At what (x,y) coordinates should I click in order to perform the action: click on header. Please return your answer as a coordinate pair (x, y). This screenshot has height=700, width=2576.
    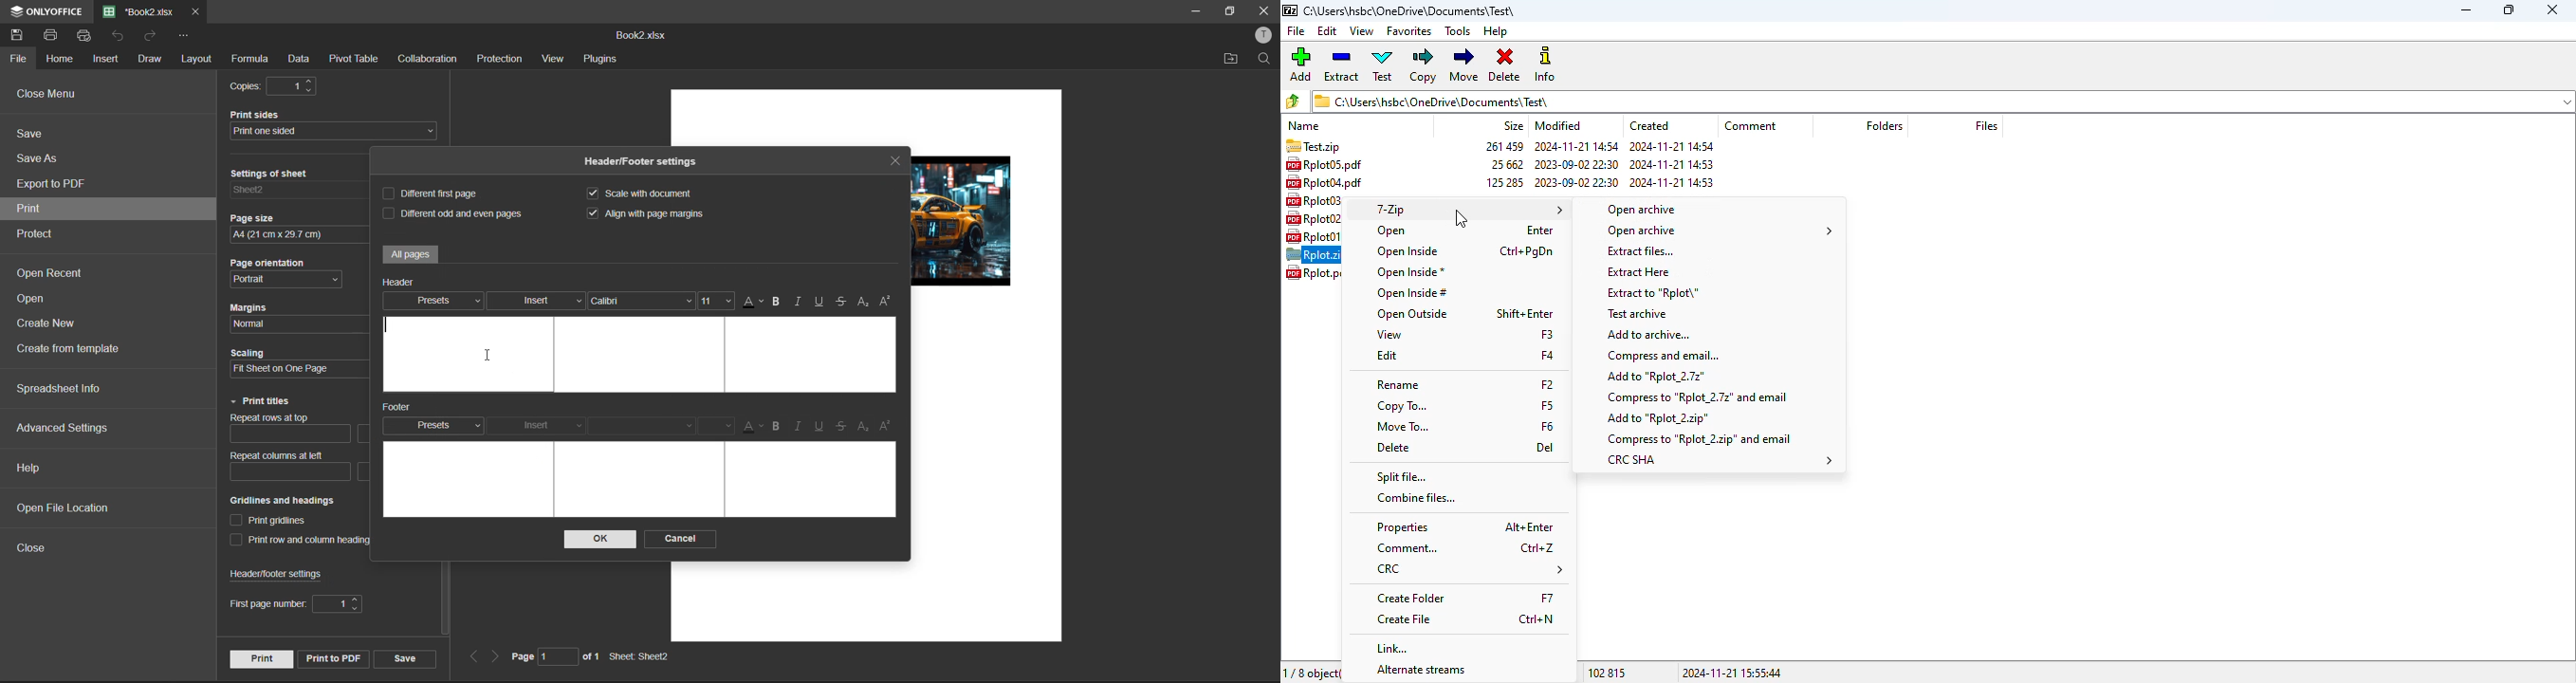
    Looking at the image, I should click on (401, 281).